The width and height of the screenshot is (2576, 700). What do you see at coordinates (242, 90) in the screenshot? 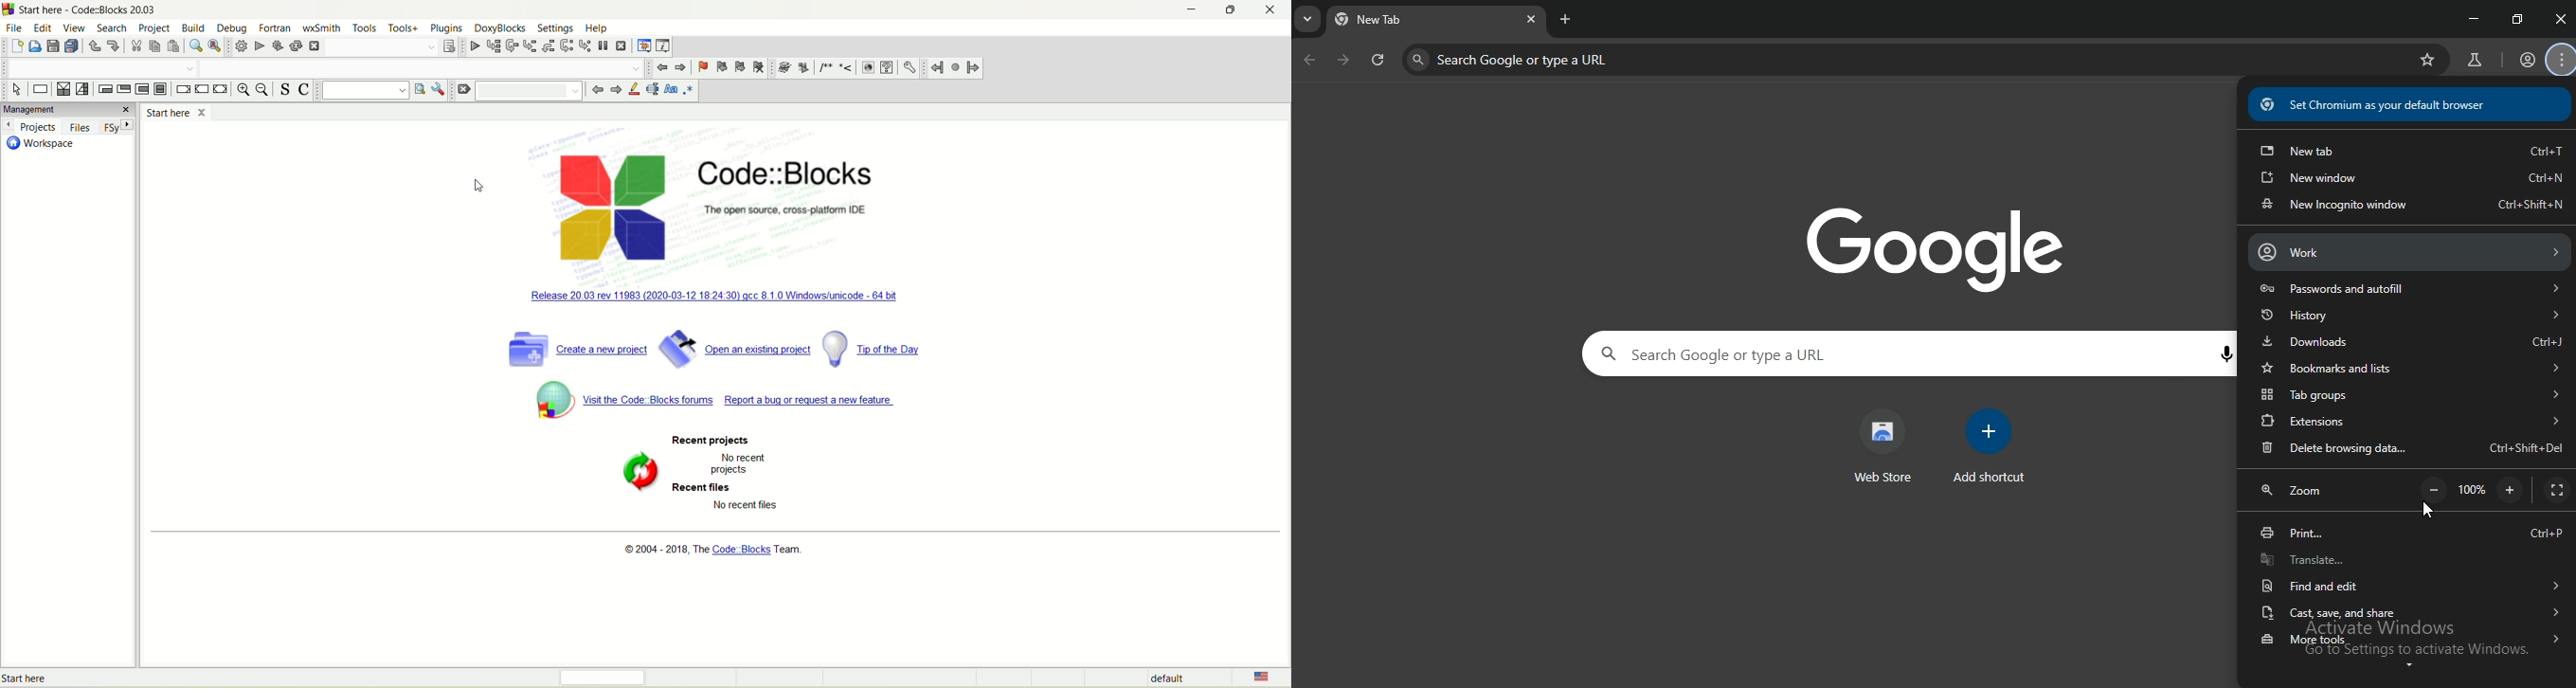
I see `zoom in` at bounding box center [242, 90].